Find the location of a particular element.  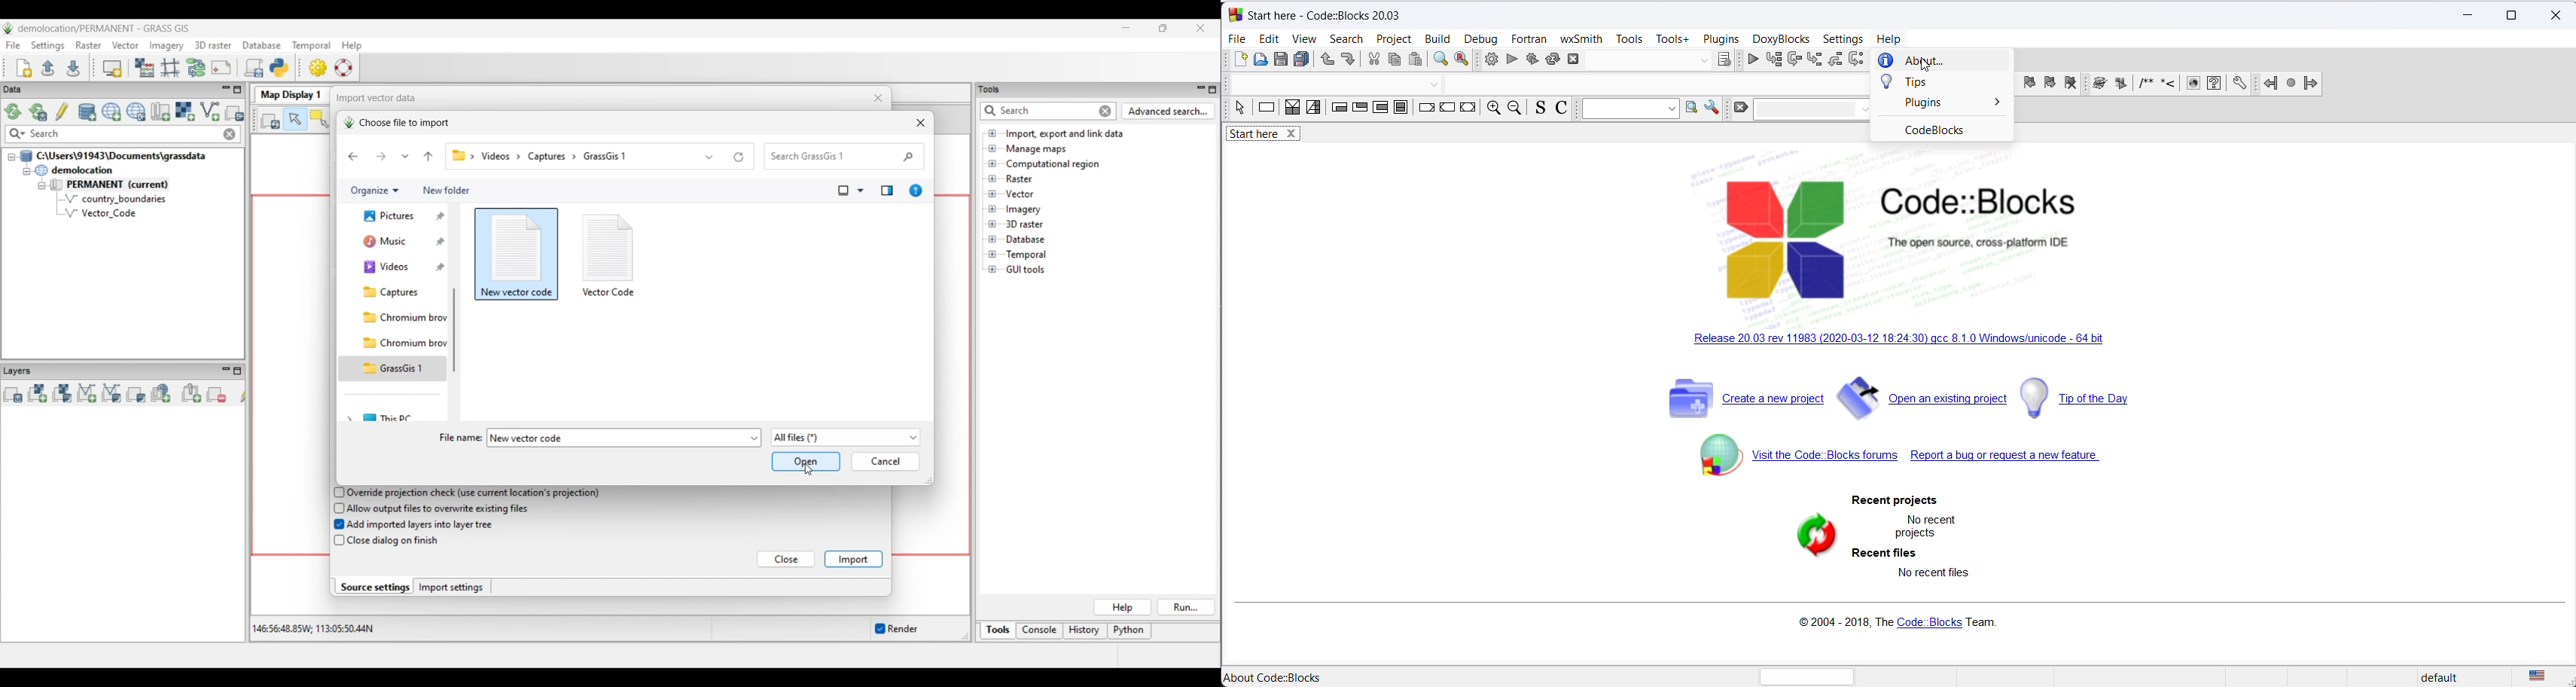

maximize is located at coordinates (2510, 17).